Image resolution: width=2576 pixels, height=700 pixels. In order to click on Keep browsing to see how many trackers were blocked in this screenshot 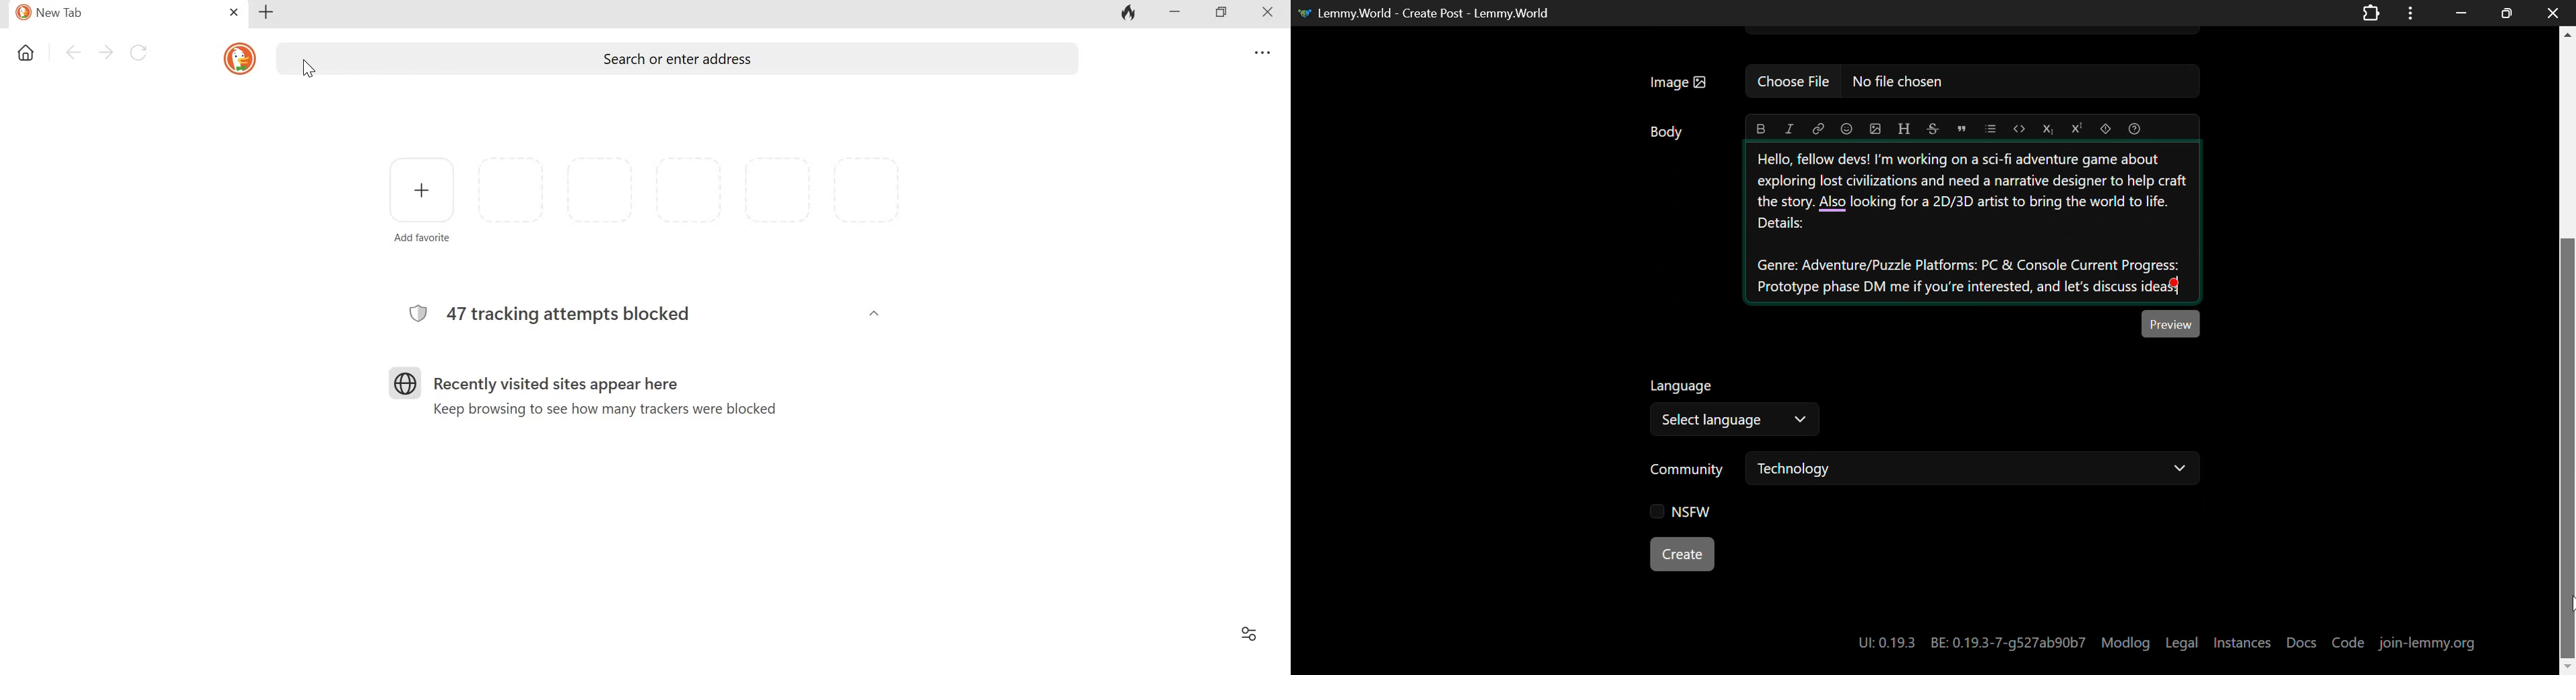, I will do `click(609, 412)`.